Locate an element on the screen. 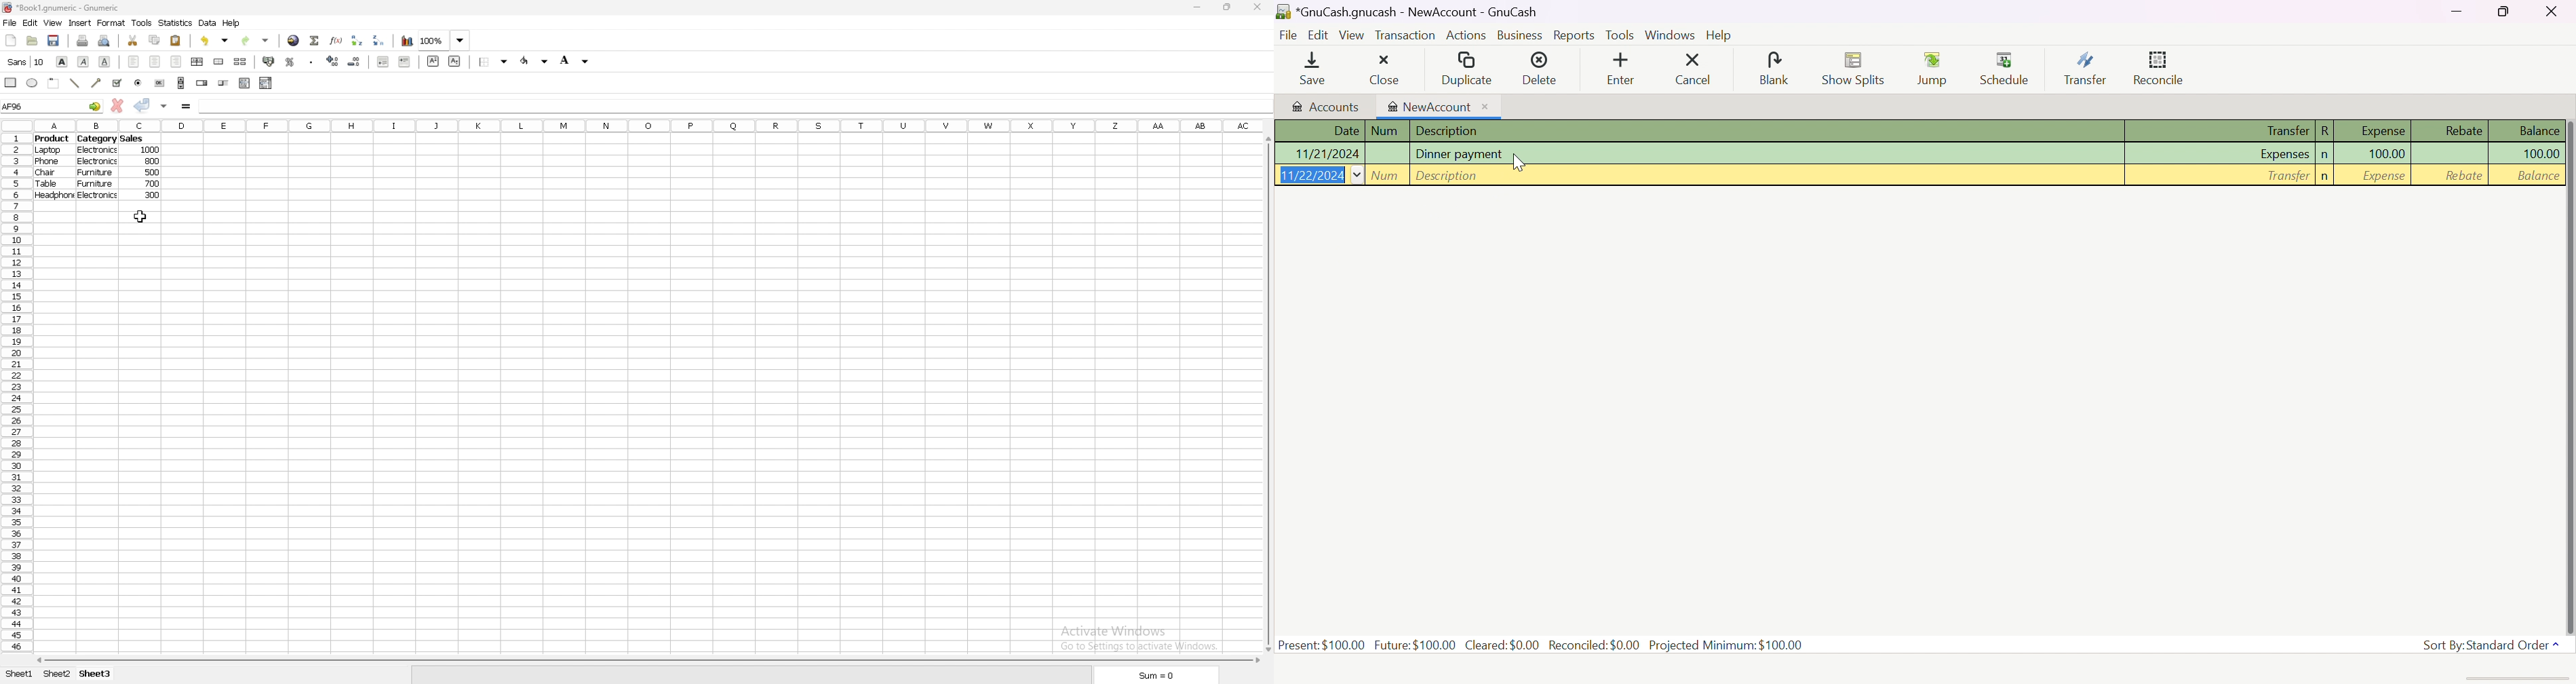 Image resolution: width=2576 pixels, height=700 pixels. Description is located at coordinates (1448, 174).